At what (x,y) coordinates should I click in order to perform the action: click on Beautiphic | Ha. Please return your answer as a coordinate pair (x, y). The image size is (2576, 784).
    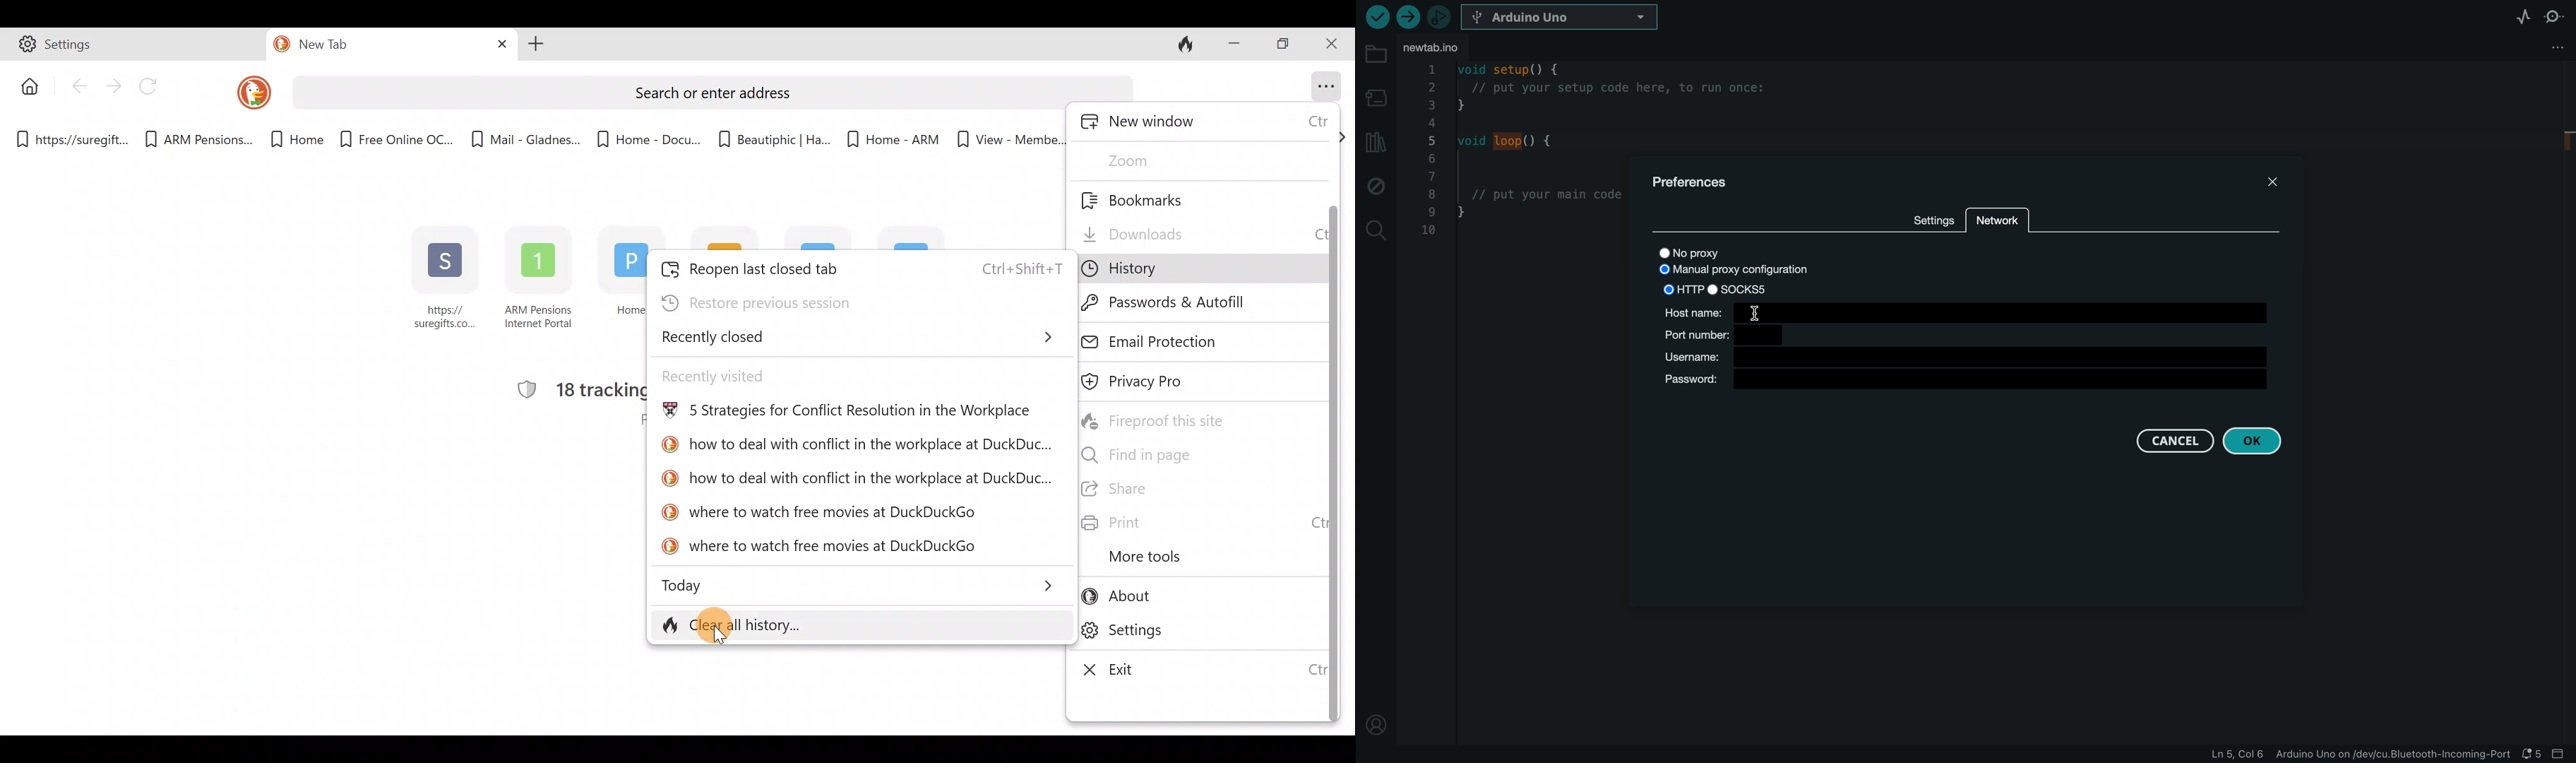
    Looking at the image, I should click on (771, 136).